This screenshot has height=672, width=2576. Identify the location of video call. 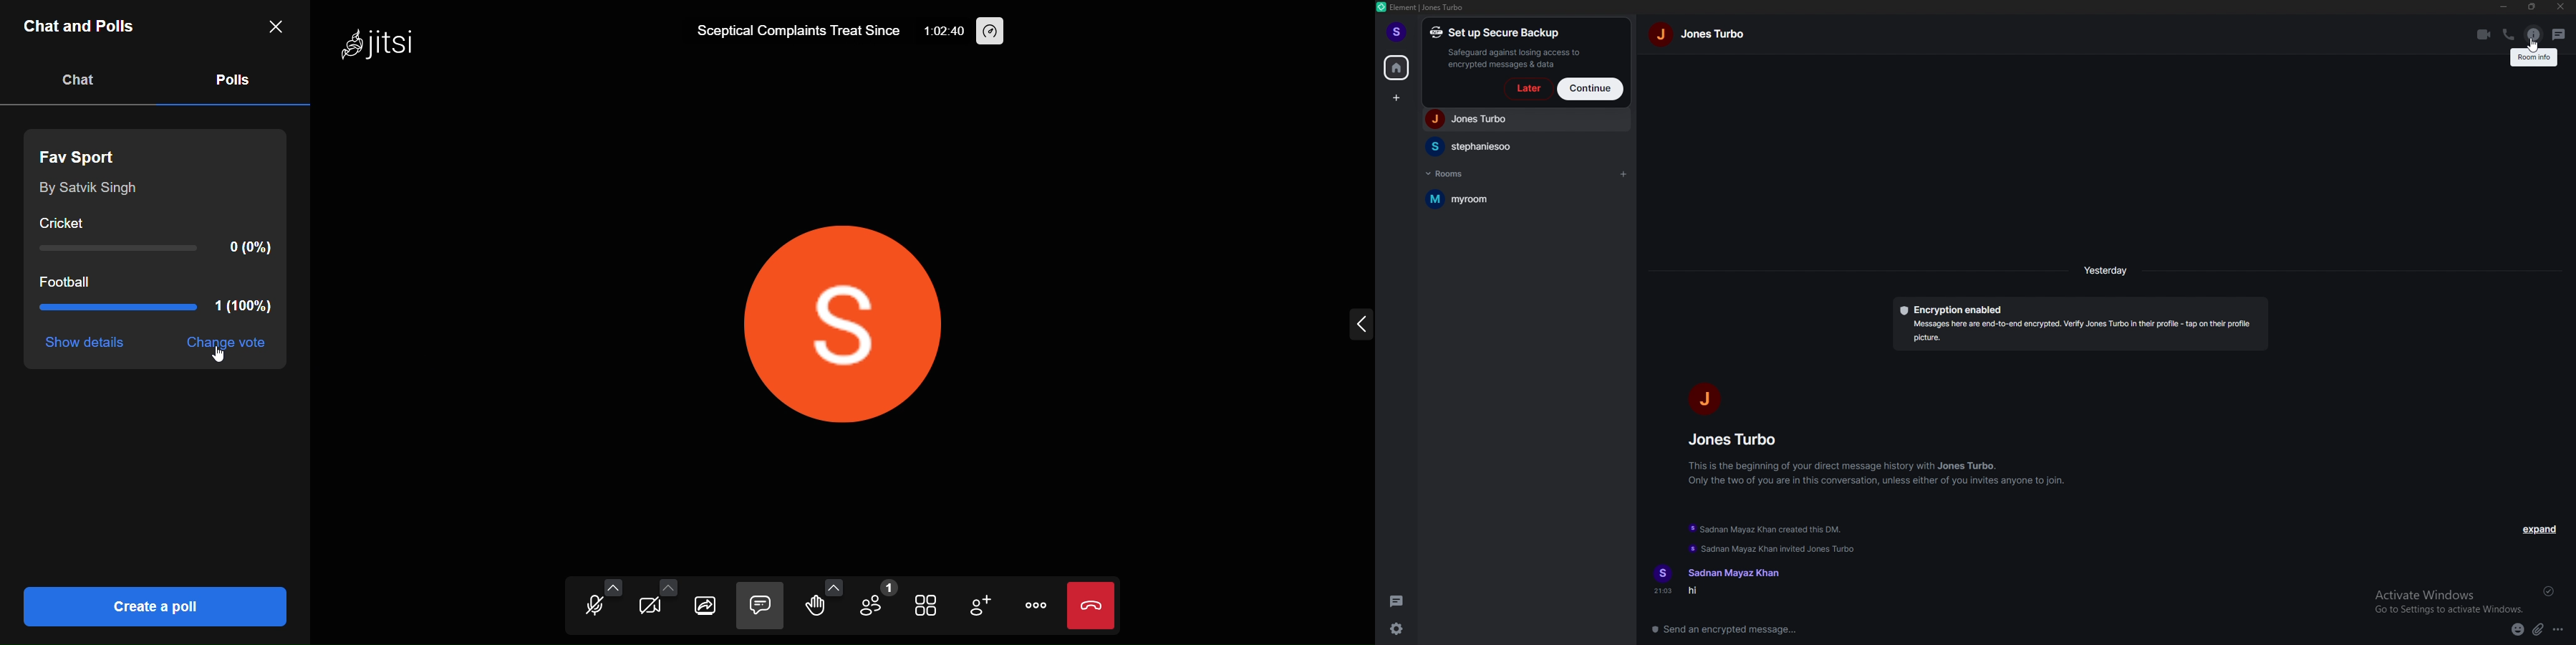
(2484, 33).